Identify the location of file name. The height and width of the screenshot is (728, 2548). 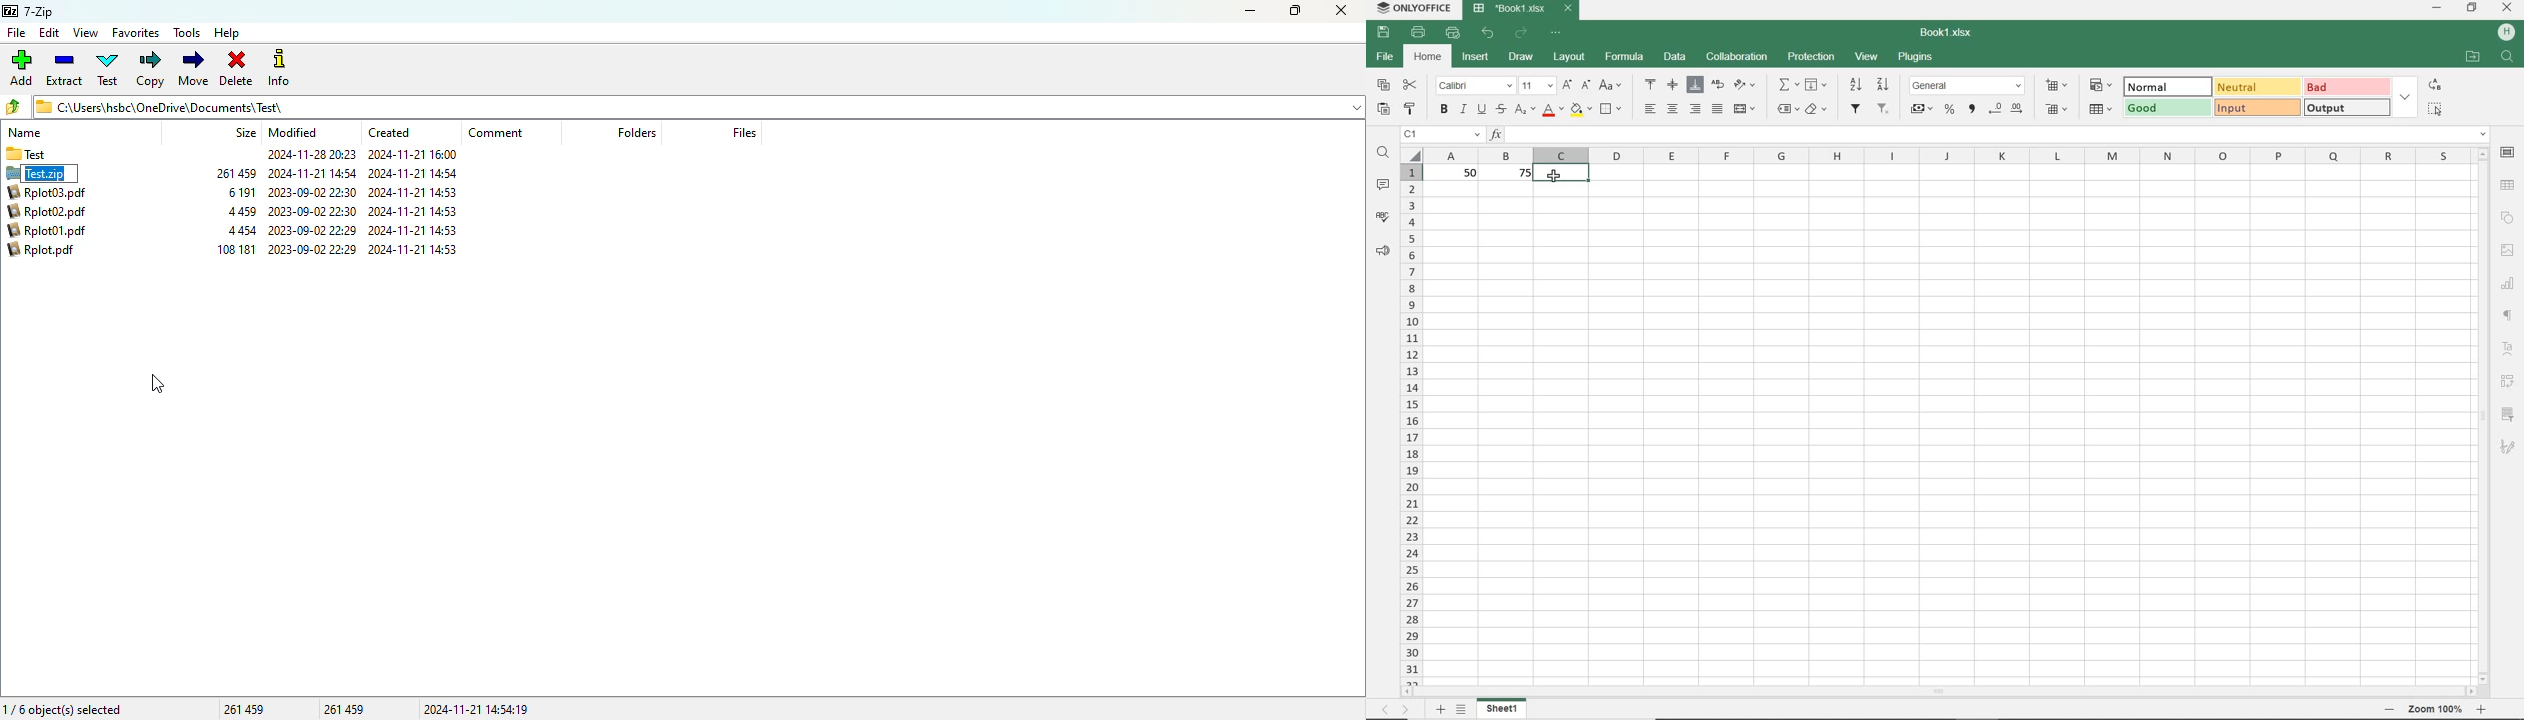
(1524, 10).